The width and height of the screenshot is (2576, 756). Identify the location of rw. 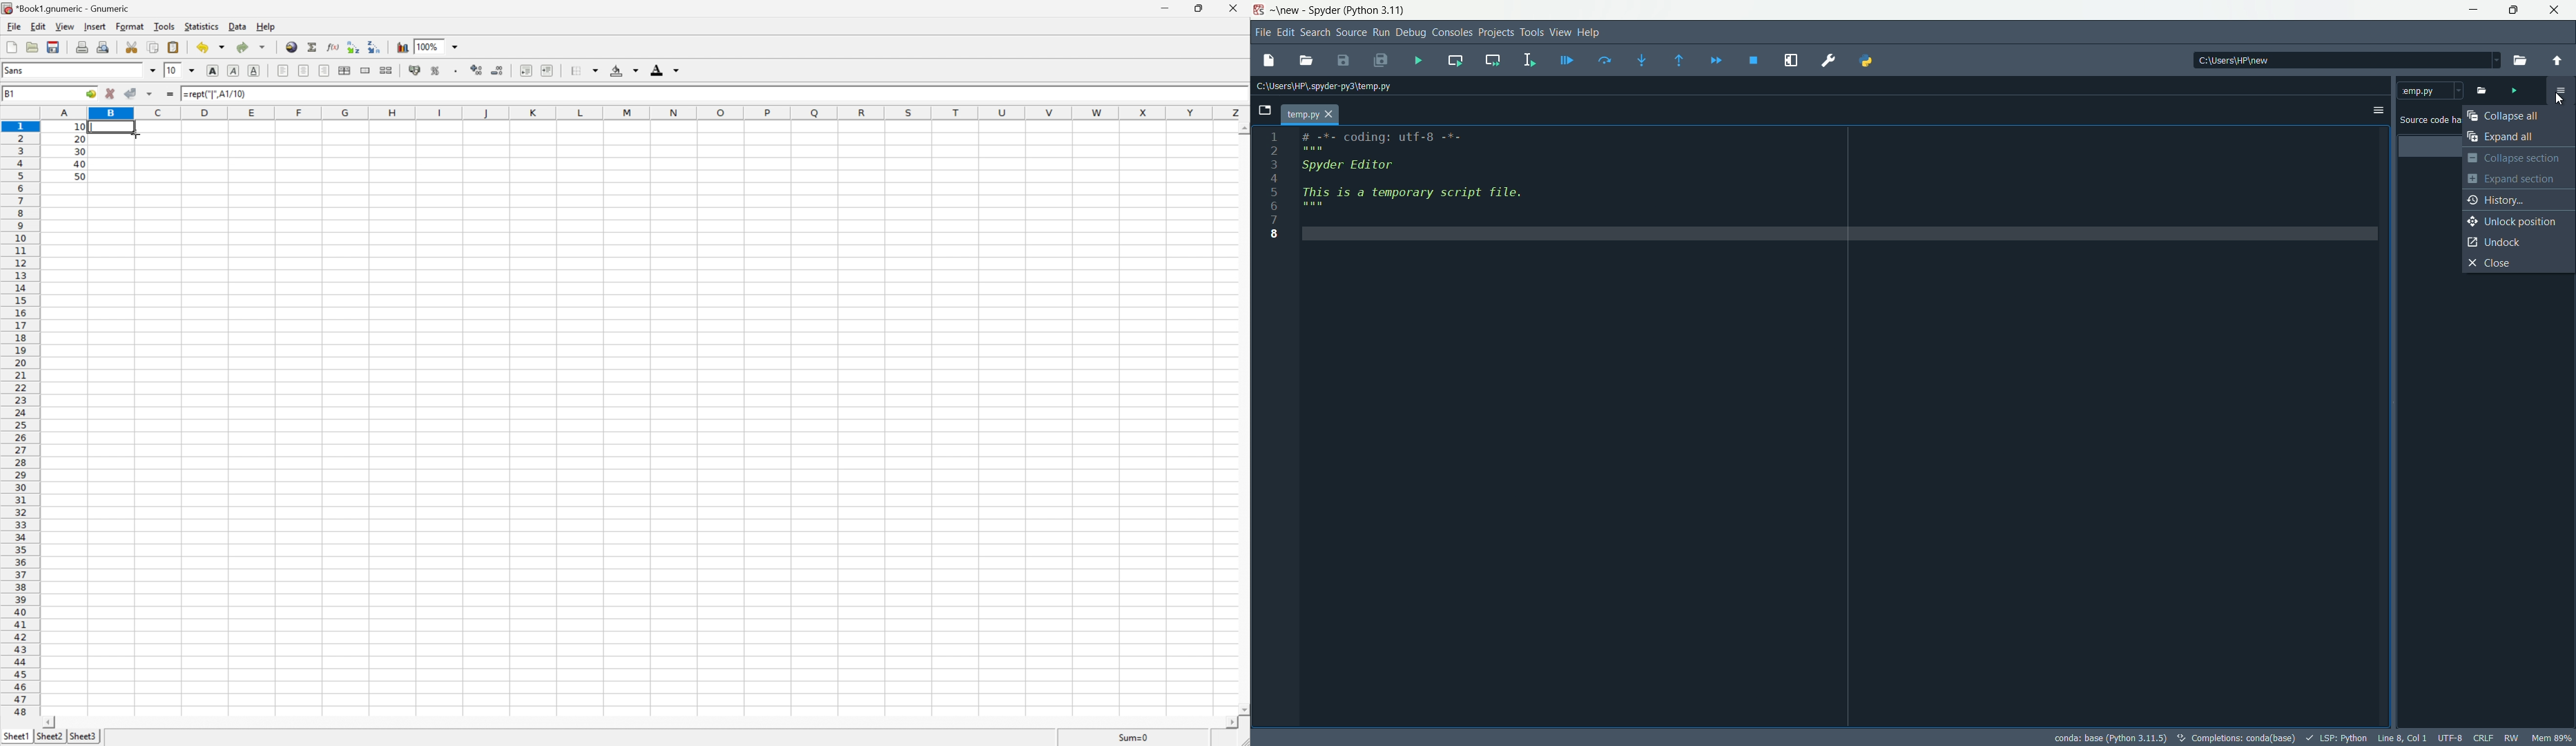
(2511, 737).